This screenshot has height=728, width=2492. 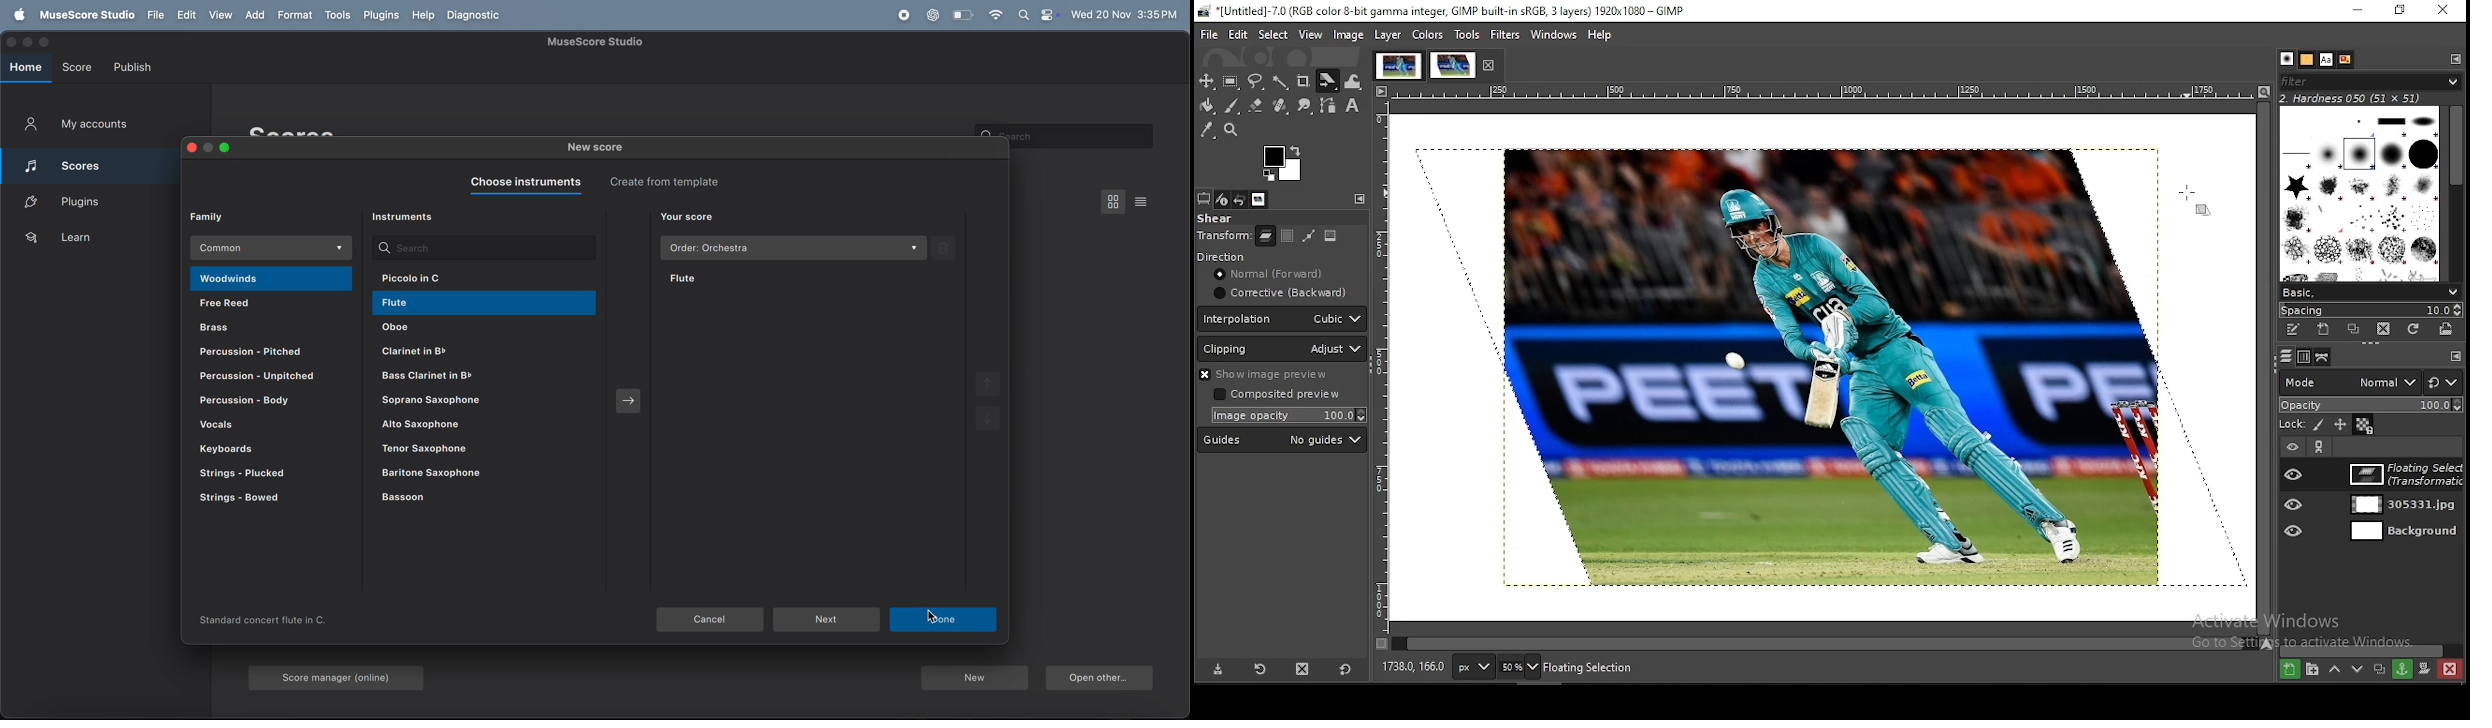 What do you see at coordinates (1824, 644) in the screenshot?
I see `scroll bar` at bounding box center [1824, 644].